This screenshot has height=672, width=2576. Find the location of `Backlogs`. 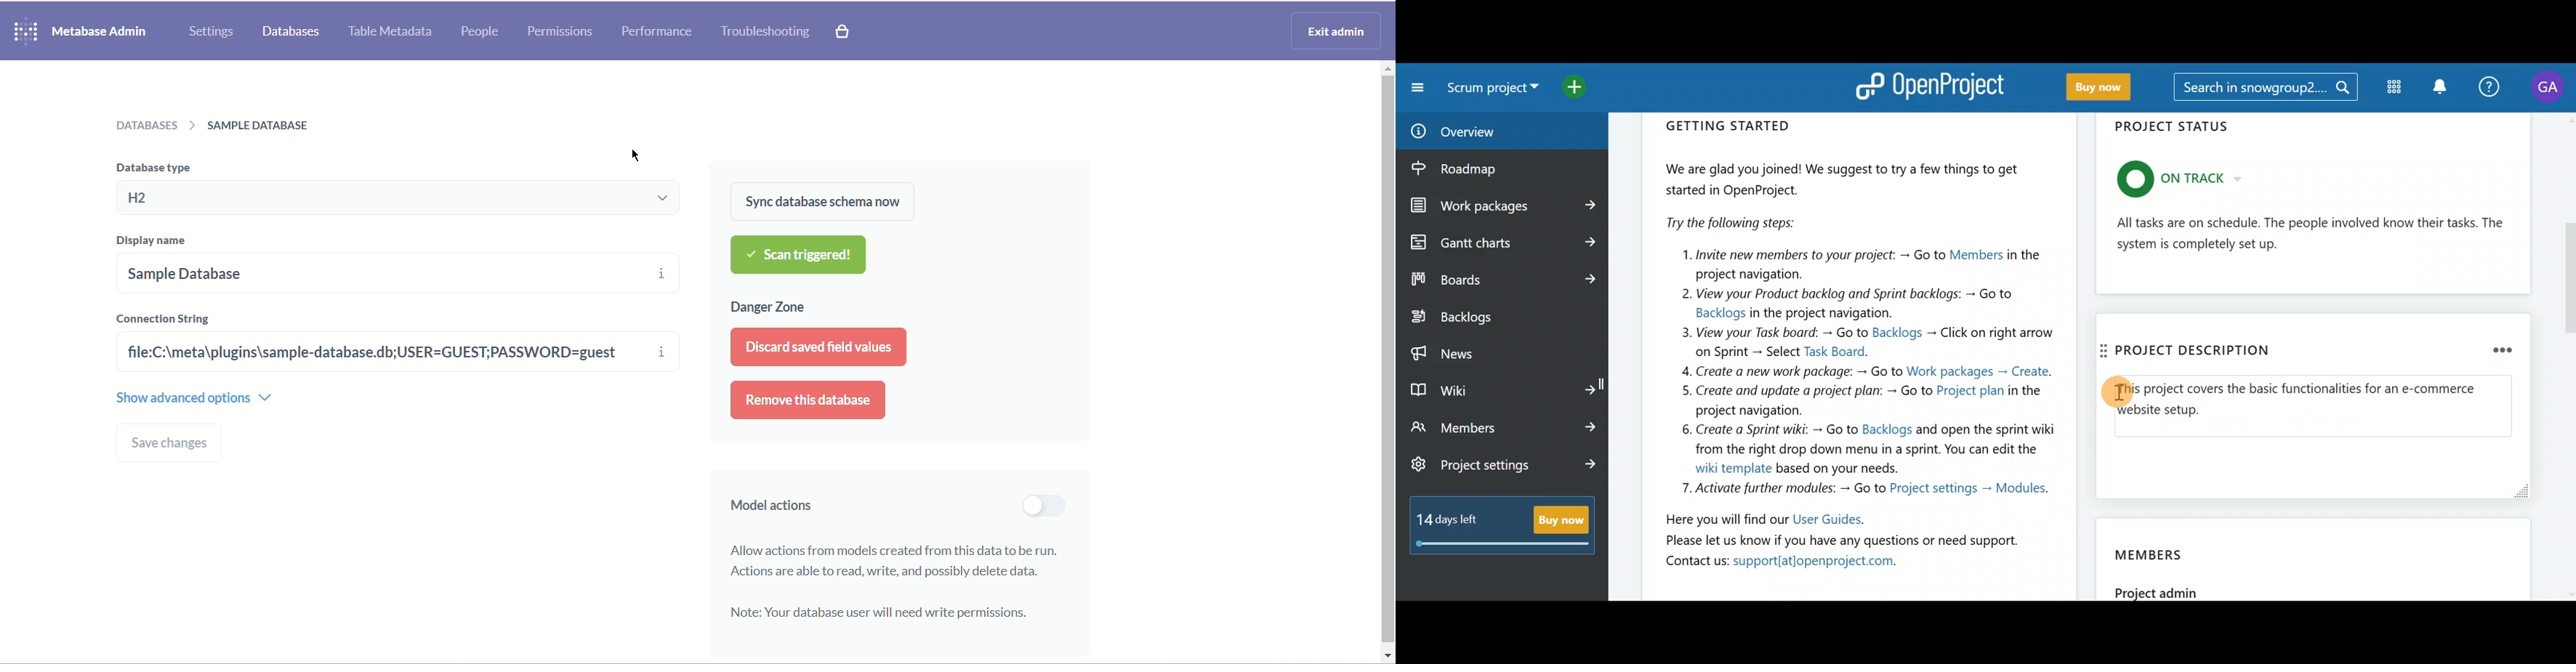

Backlogs is located at coordinates (1492, 318).